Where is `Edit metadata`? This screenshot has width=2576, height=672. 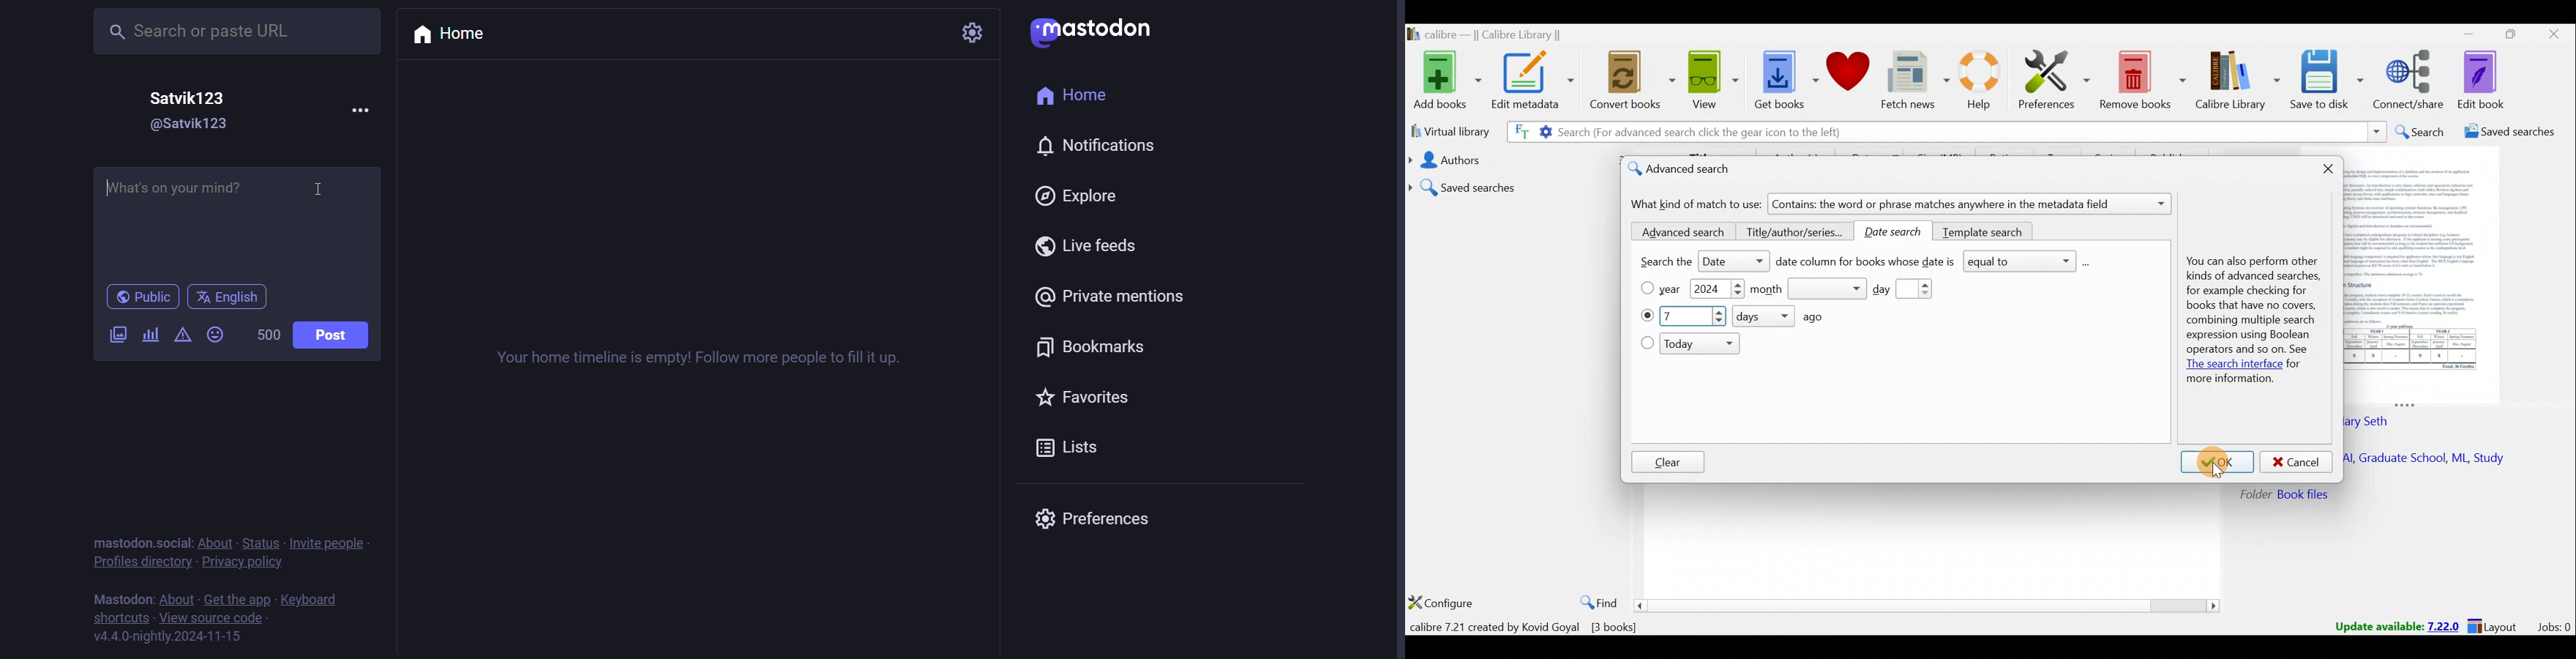
Edit metadata is located at coordinates (1536, 82).